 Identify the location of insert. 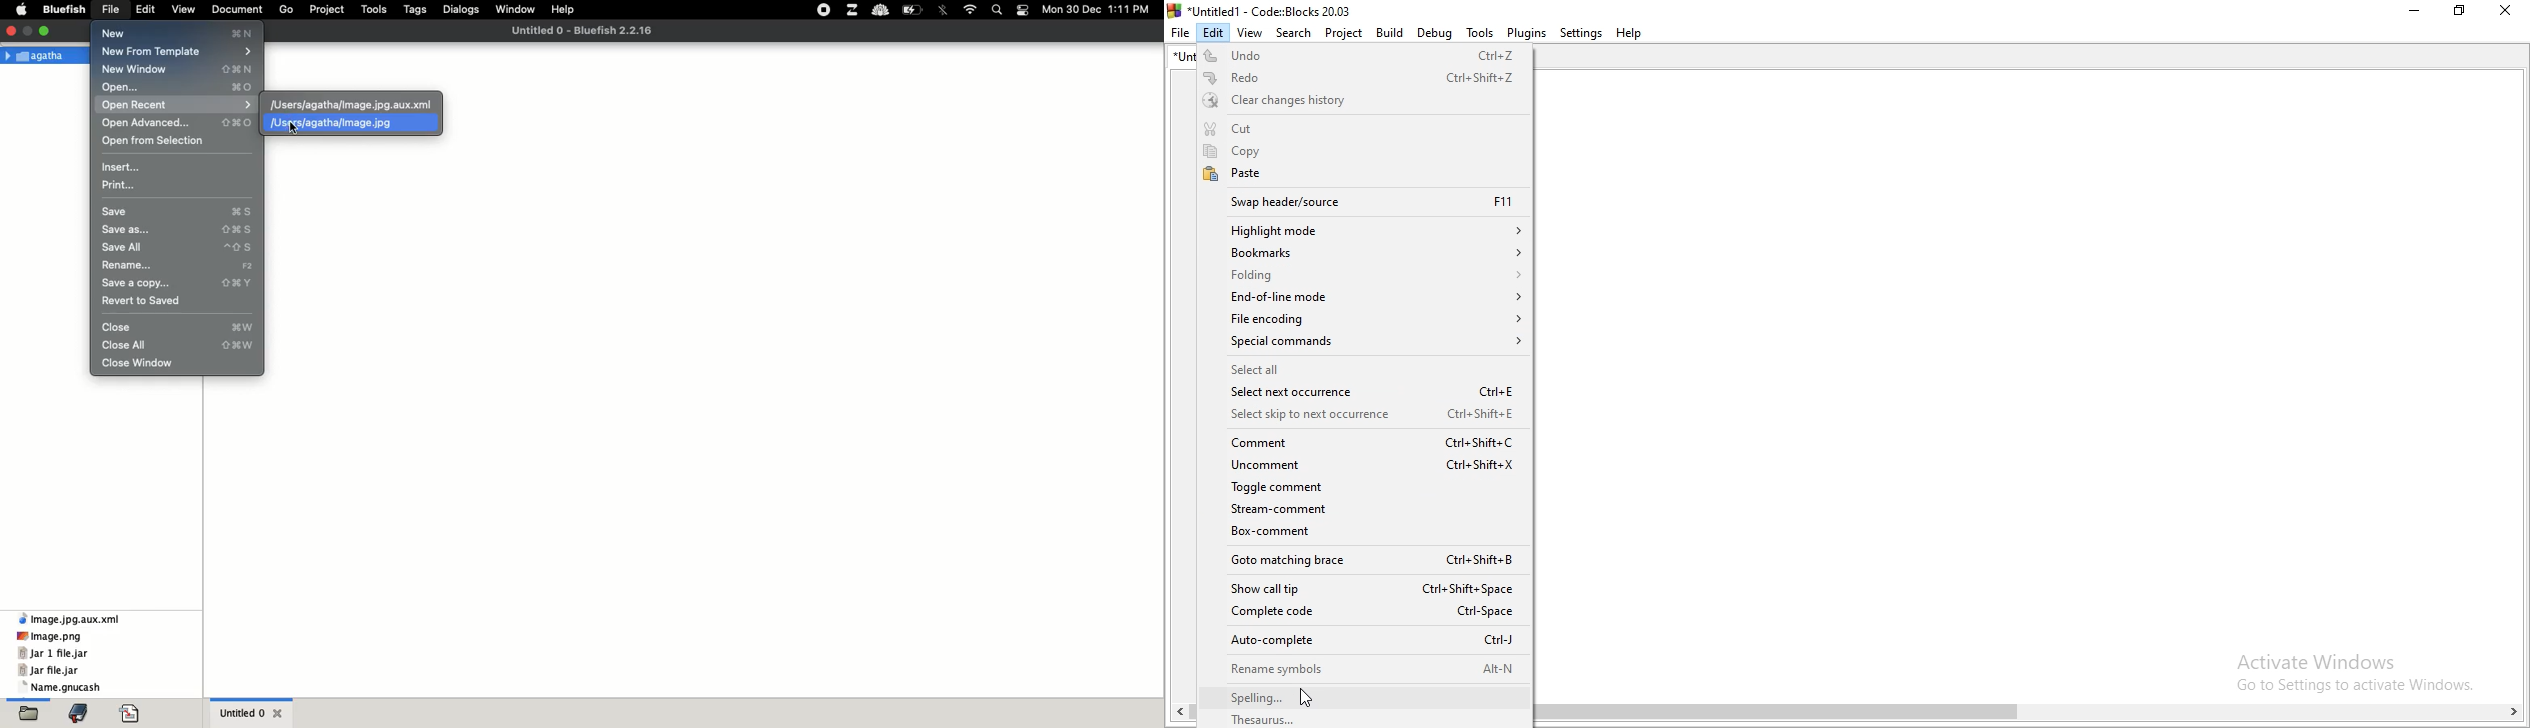
(122, 166).